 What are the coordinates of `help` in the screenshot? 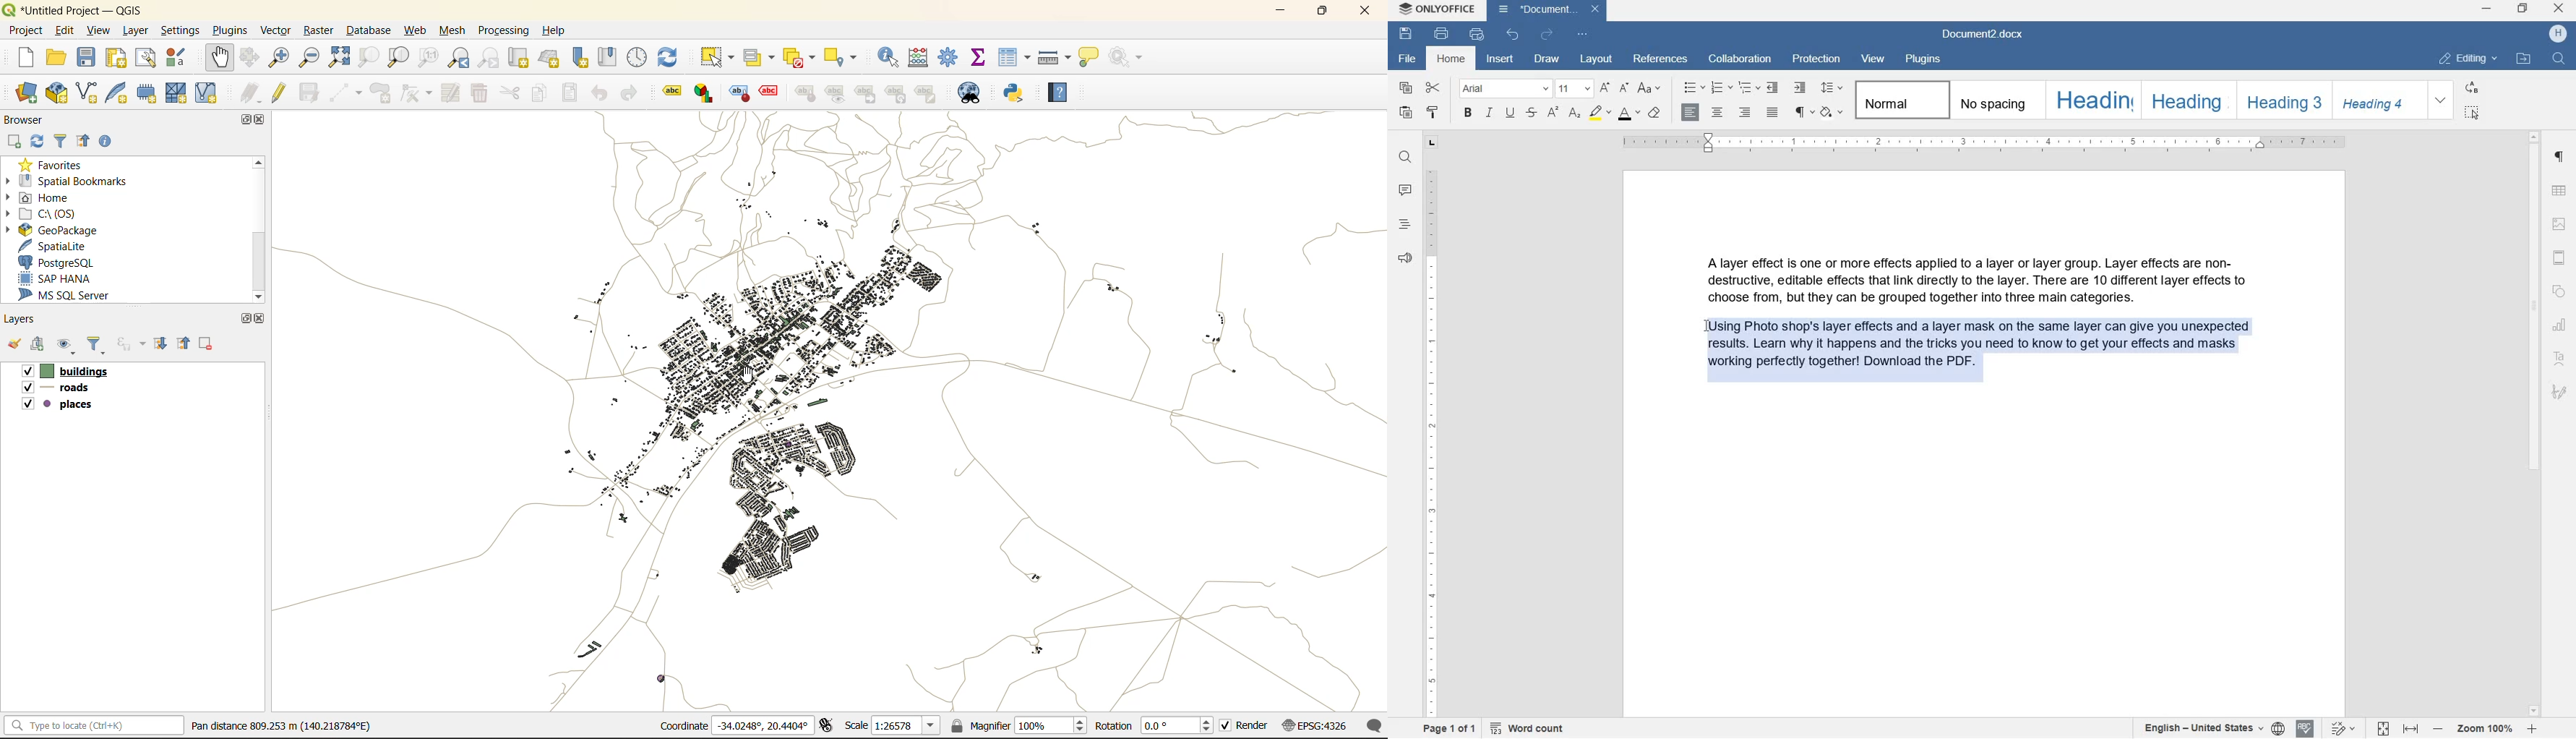 It's located at (1065, 93).